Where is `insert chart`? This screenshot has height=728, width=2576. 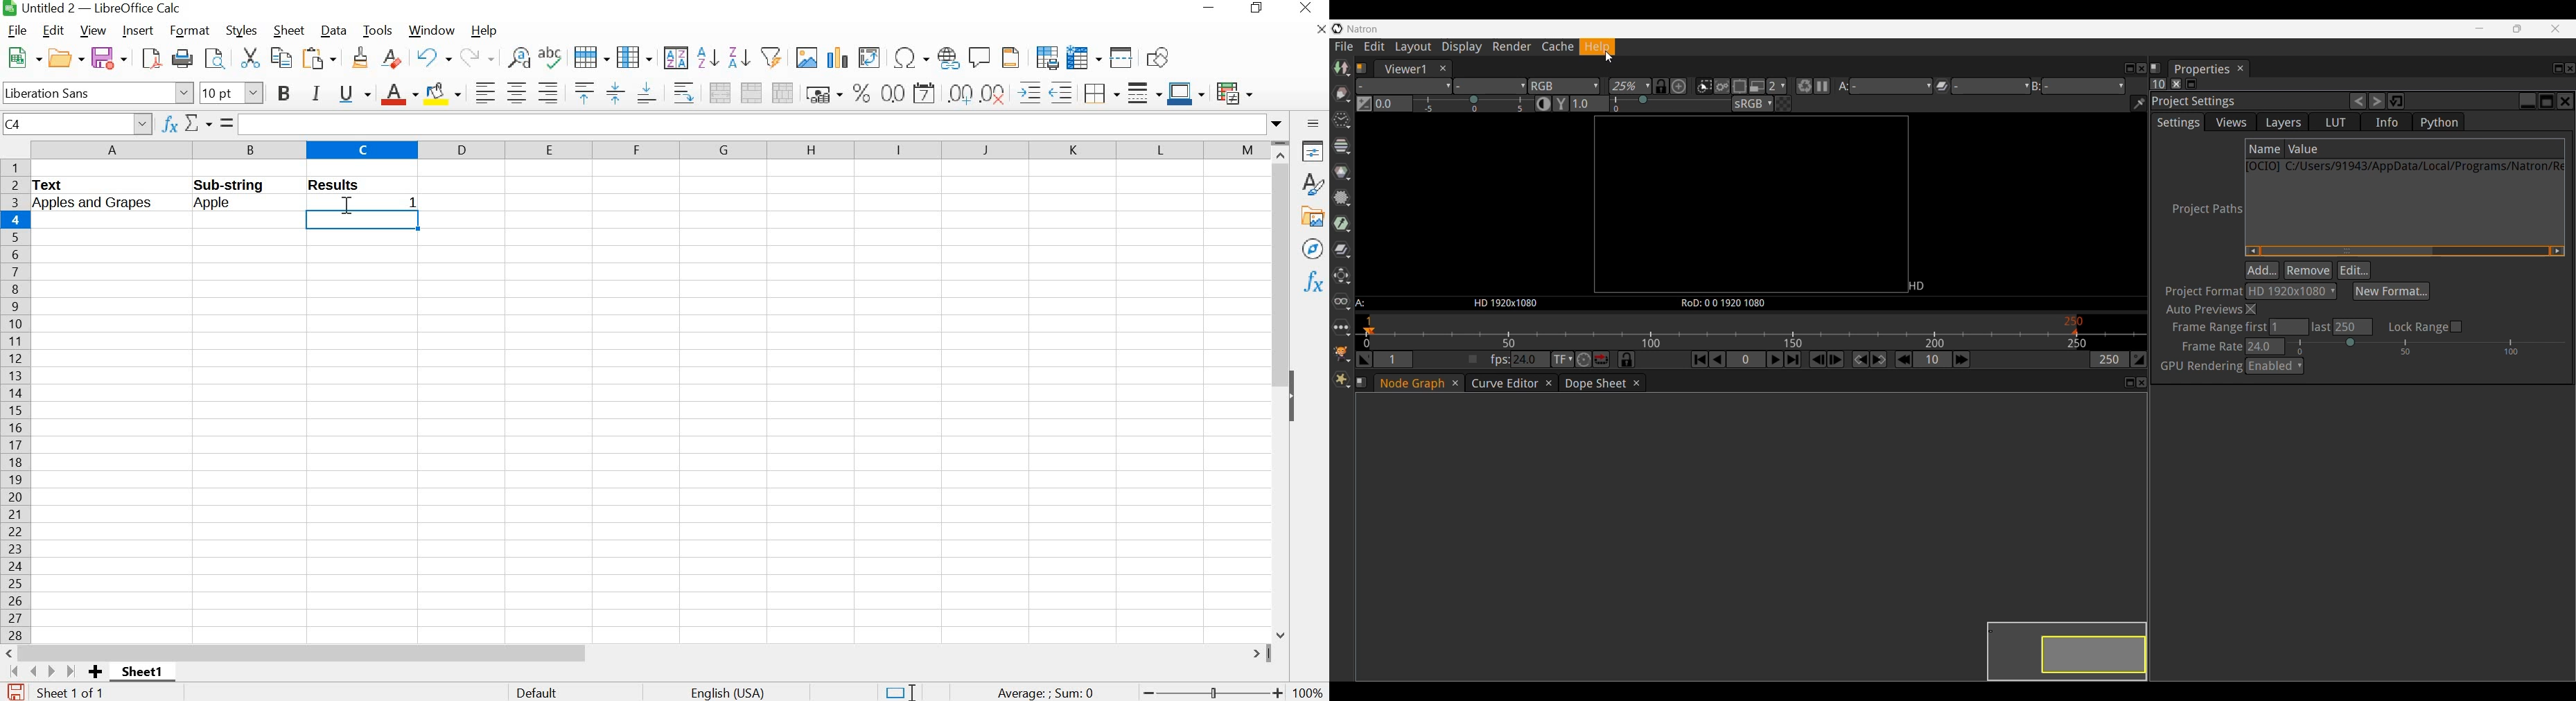
insert chart is located at coordinates (839, 55).